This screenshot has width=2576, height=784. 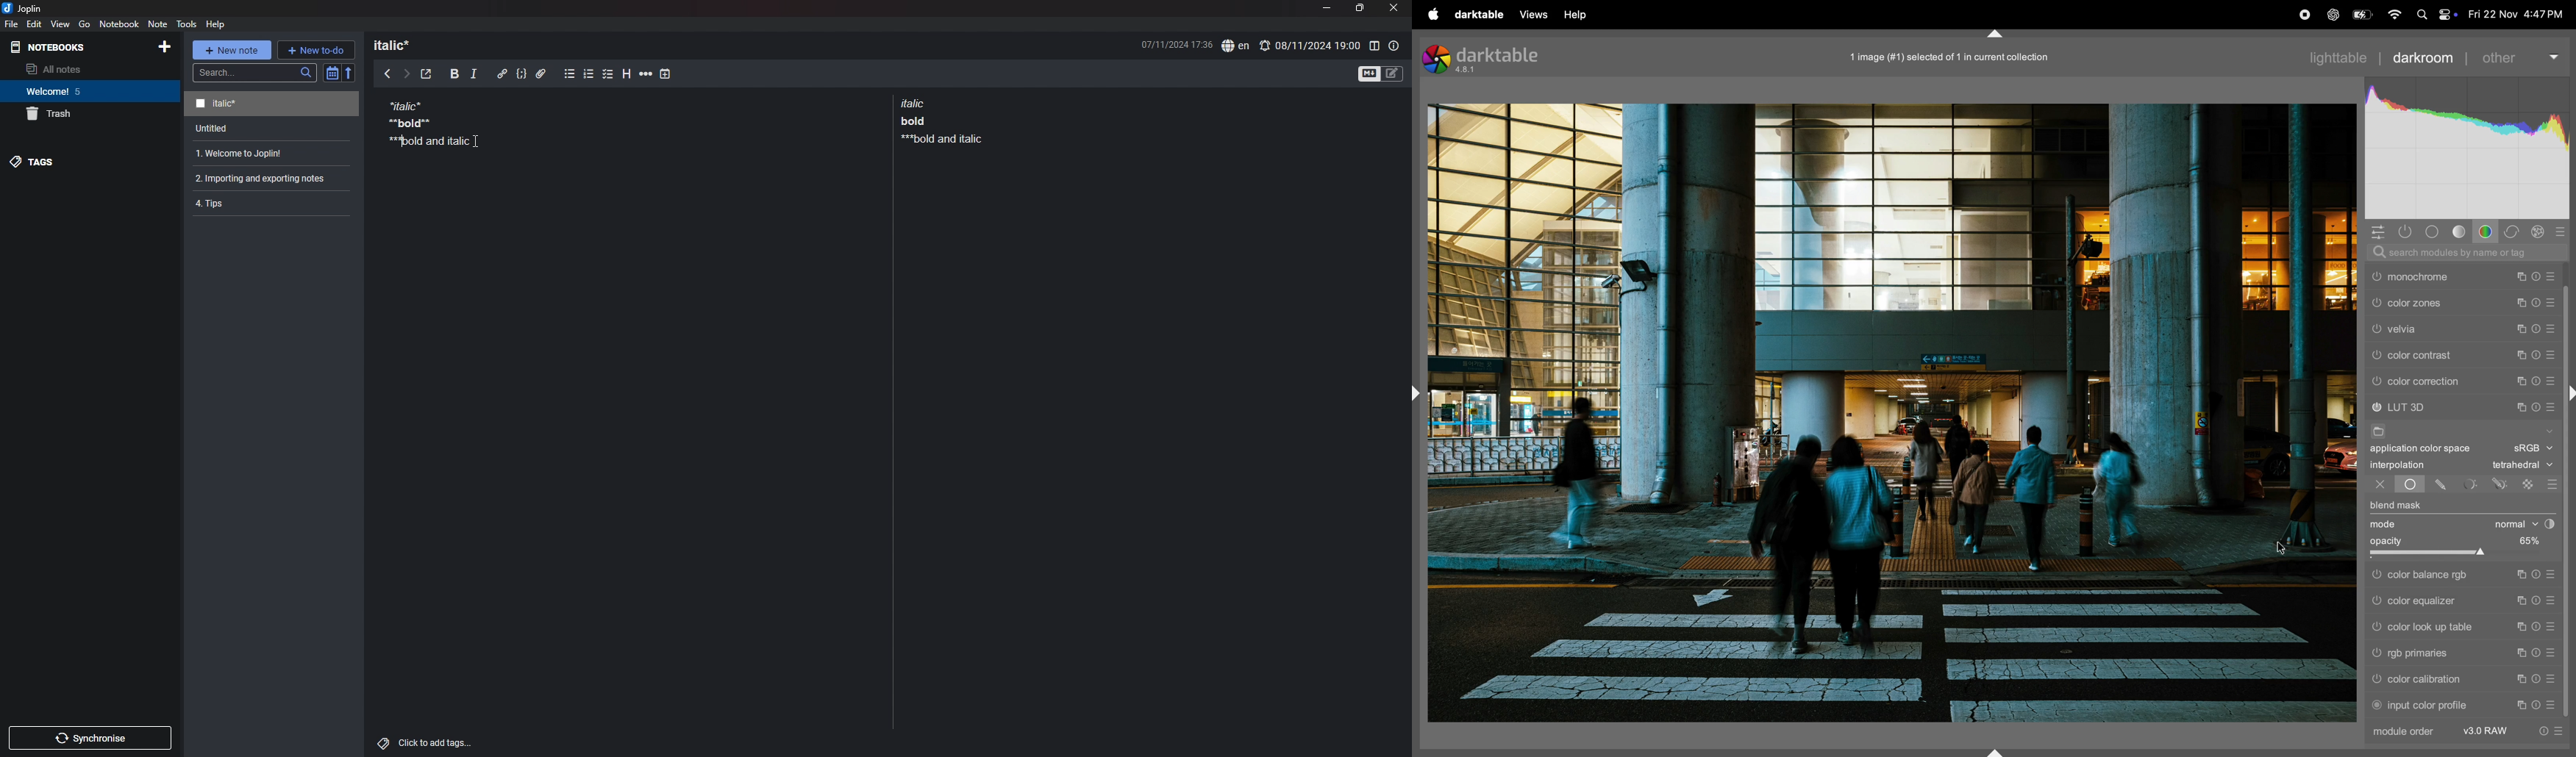 I want to click on notebook, so click(x=88, y=91).